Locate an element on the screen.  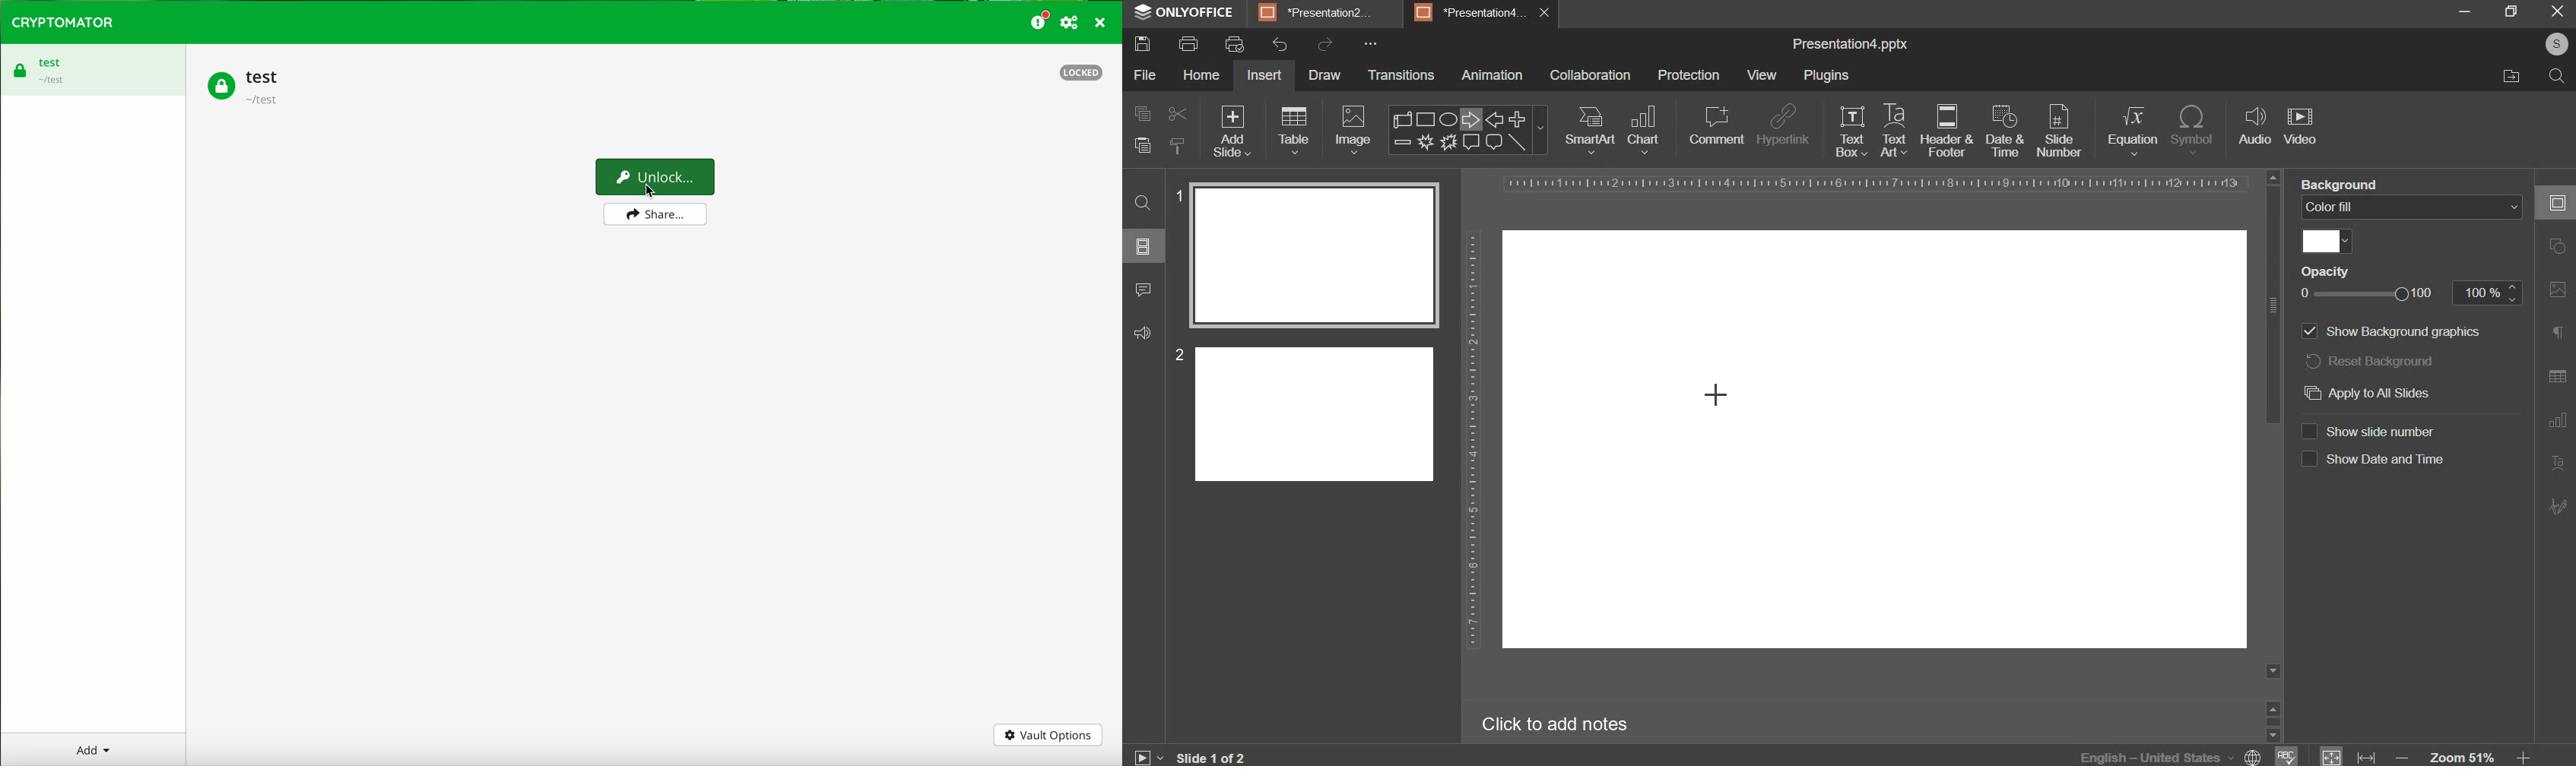
Click to add notes is located at coordinates (1563, 726).